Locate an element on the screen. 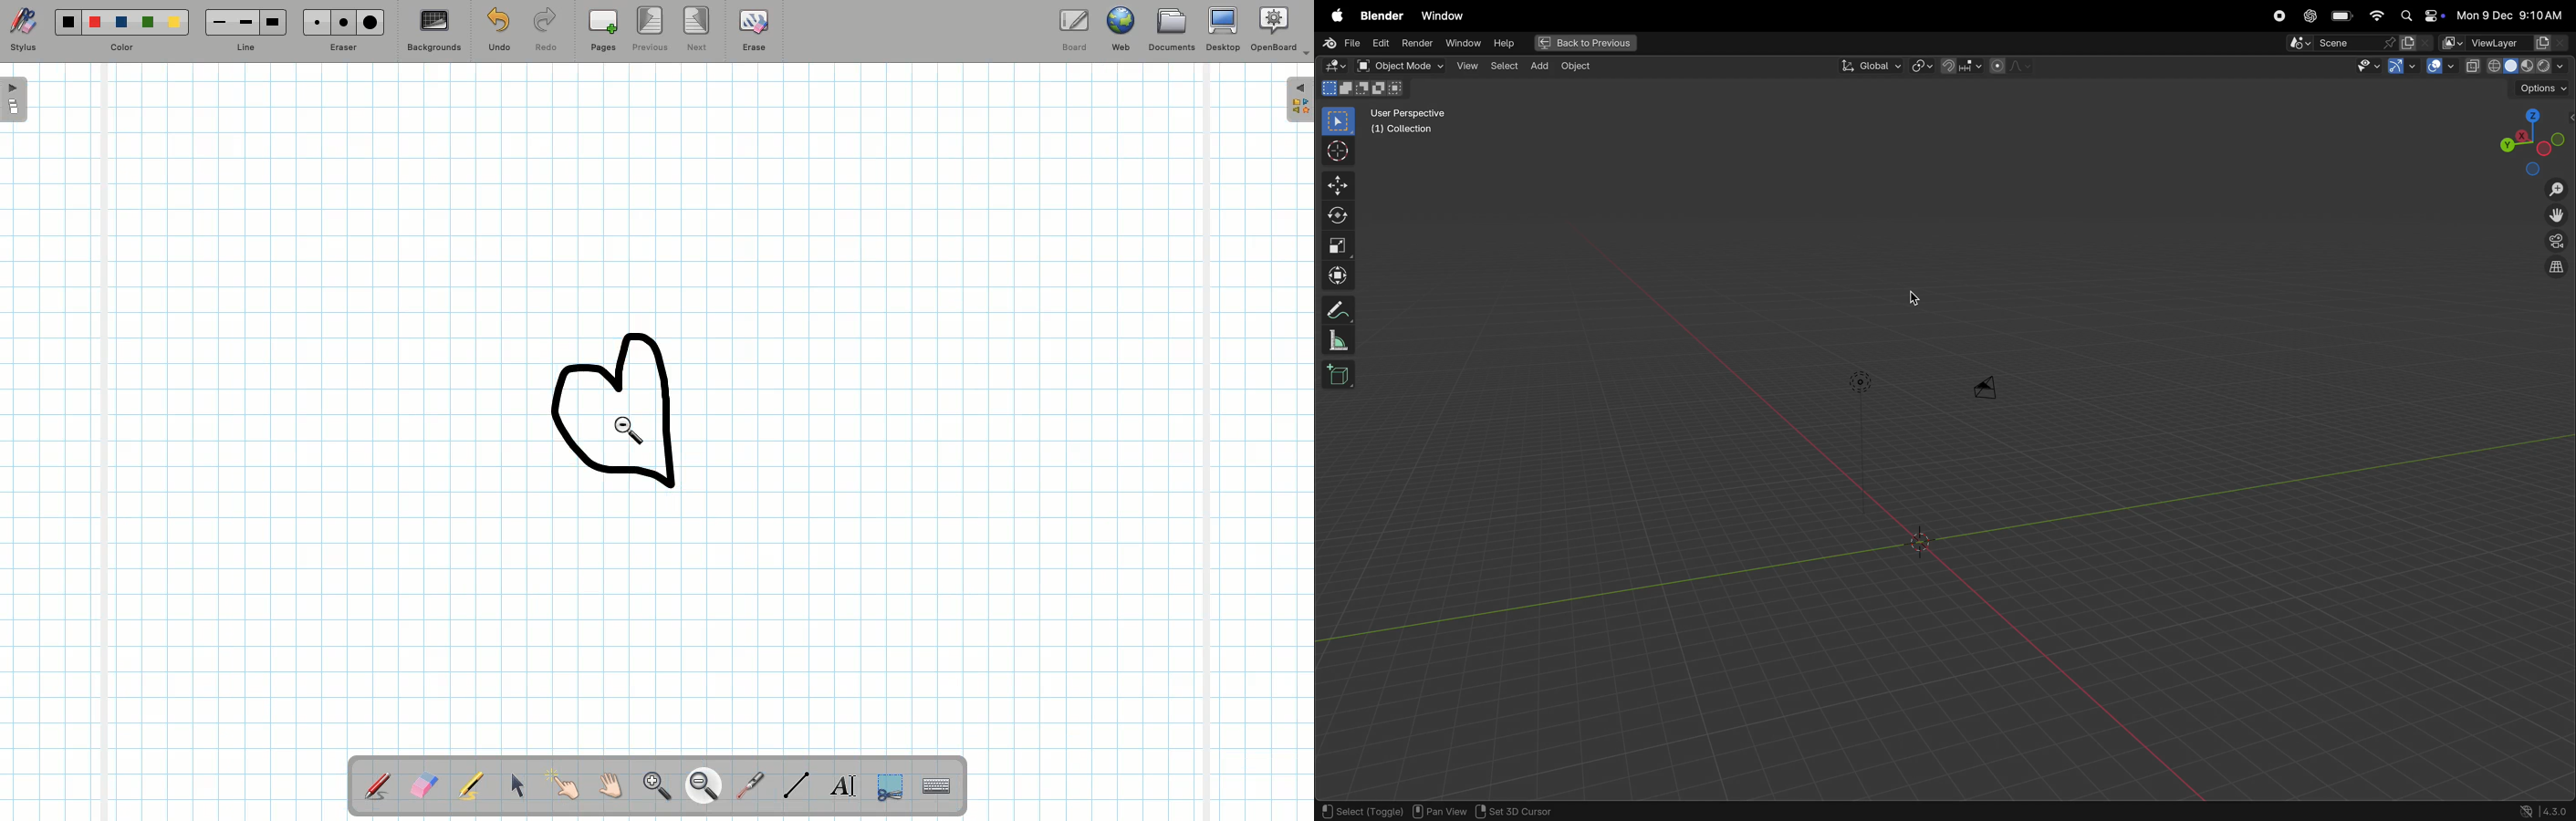 This screenshot has width=2576, height=840. Expand folder is located at coordinates (1299, 100).